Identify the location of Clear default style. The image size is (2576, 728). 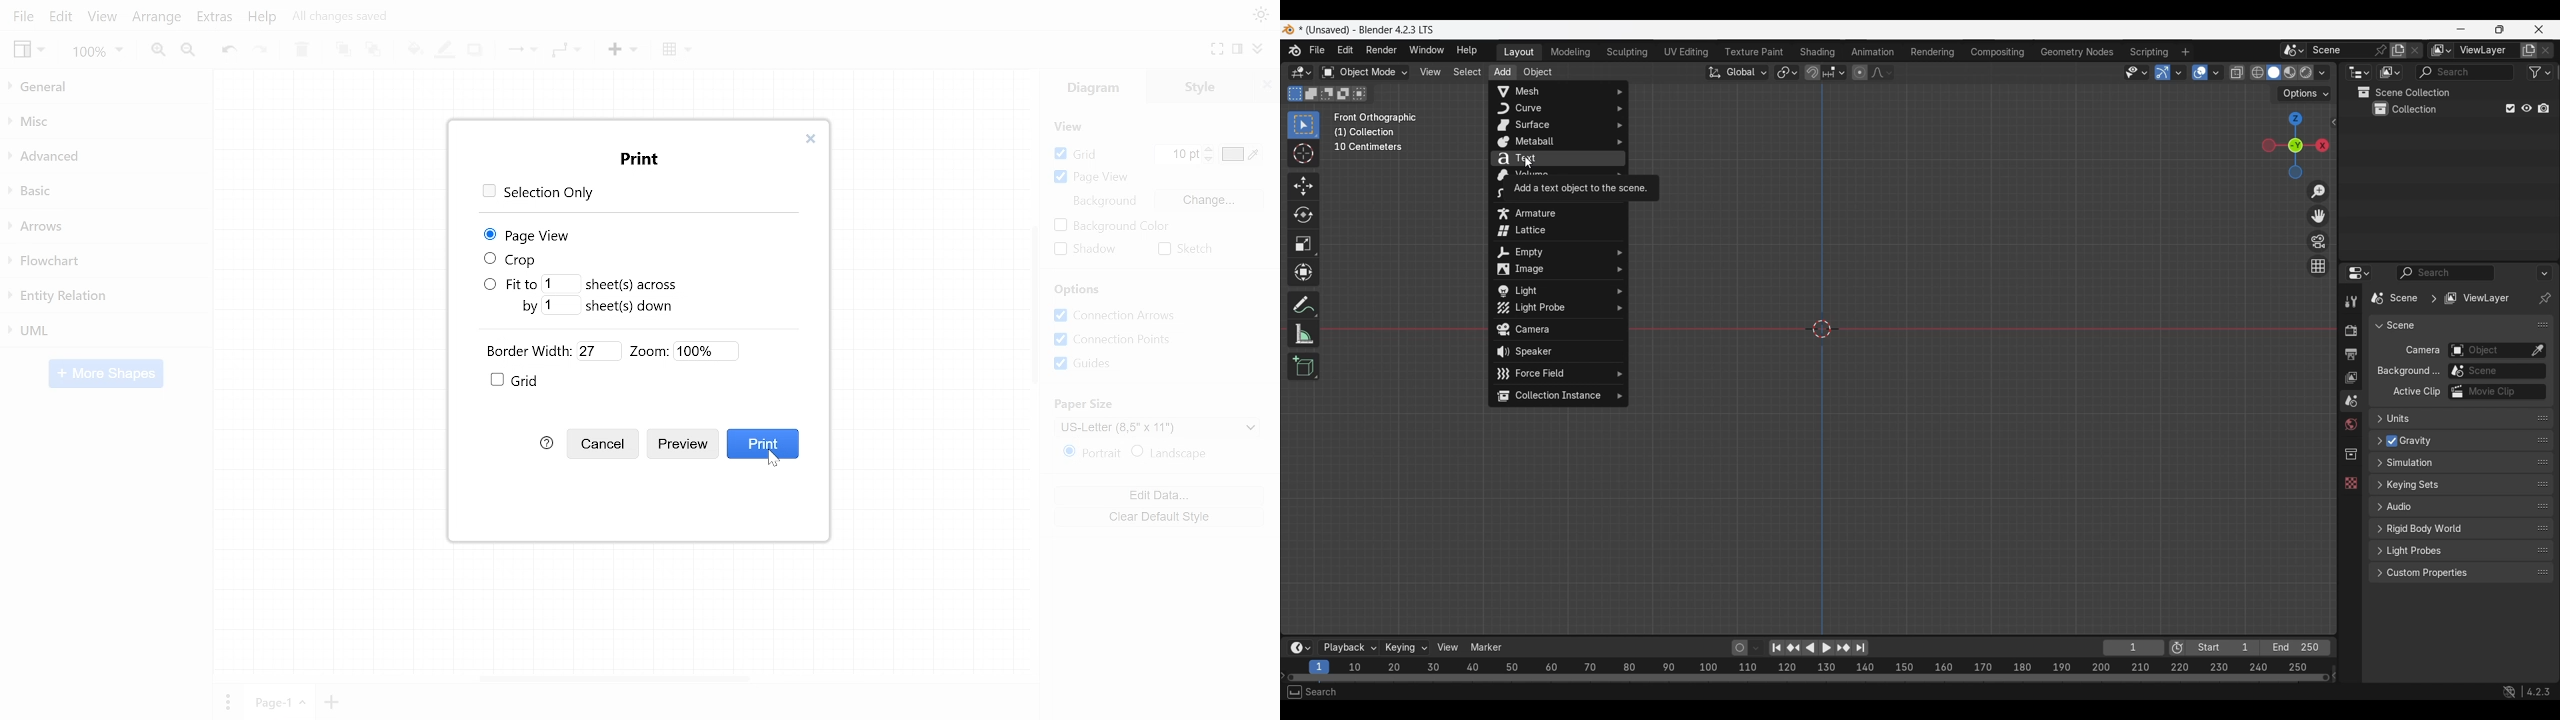
(1165, 517).